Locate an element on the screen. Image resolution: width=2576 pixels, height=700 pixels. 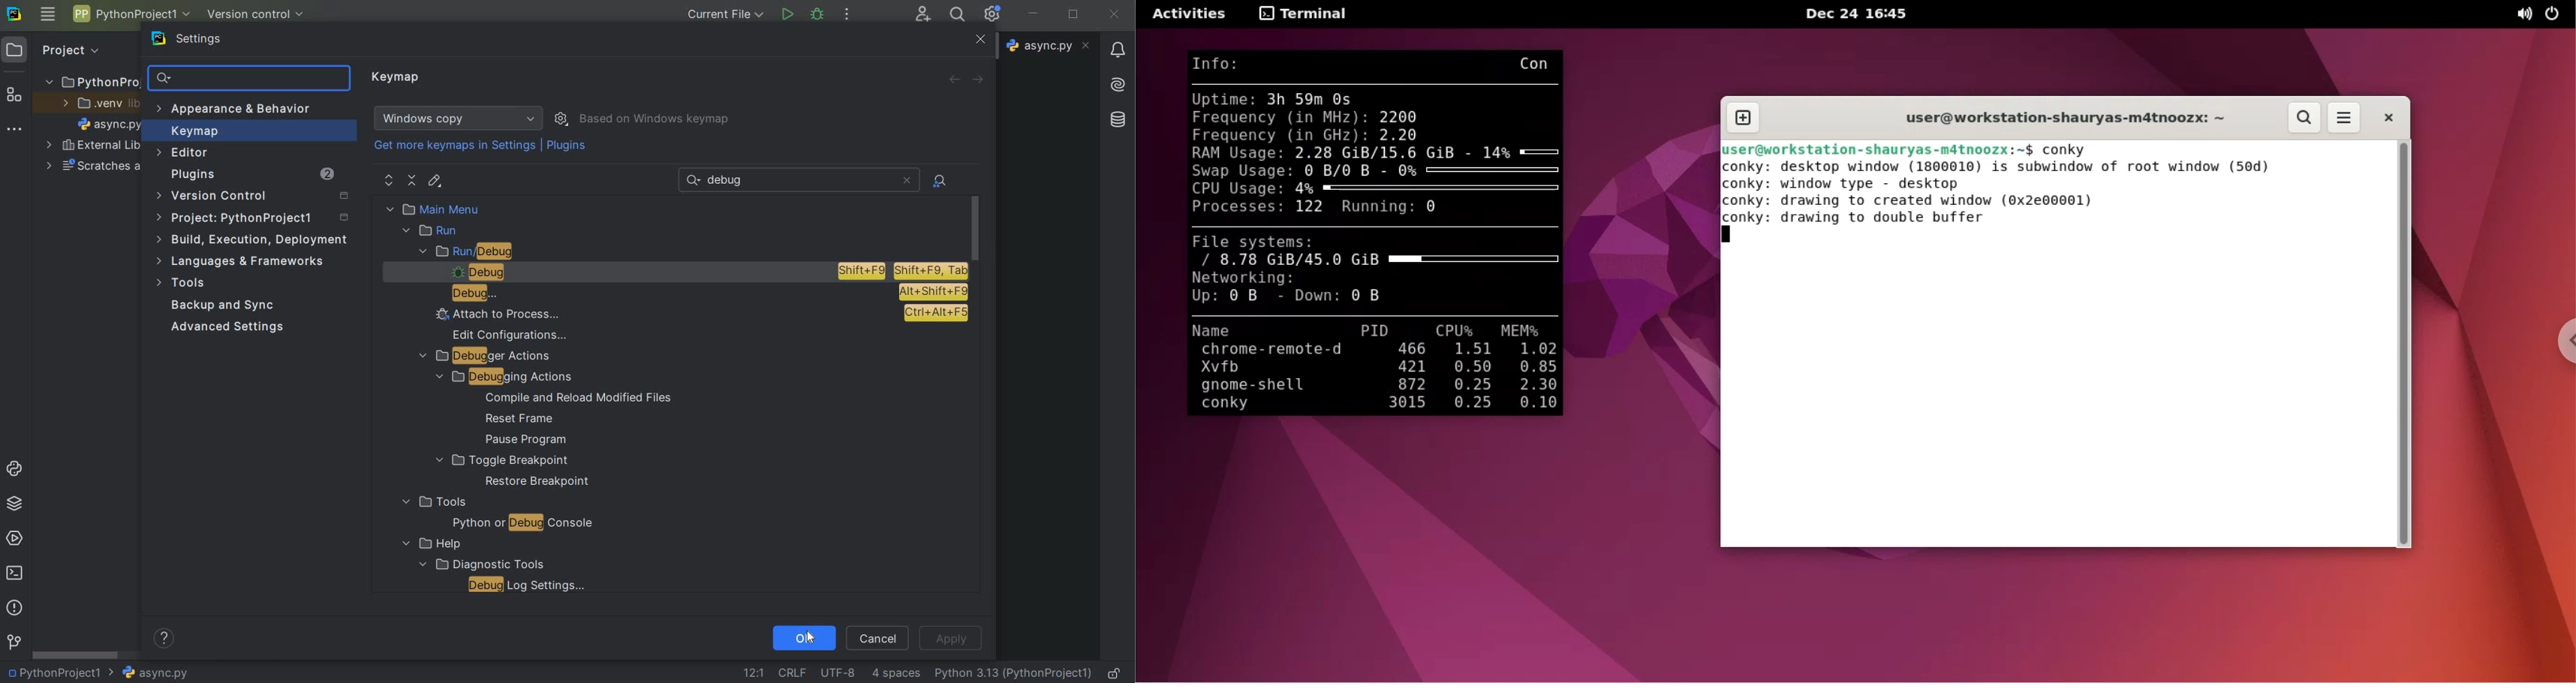
apply is located at coordinates (952, 637).